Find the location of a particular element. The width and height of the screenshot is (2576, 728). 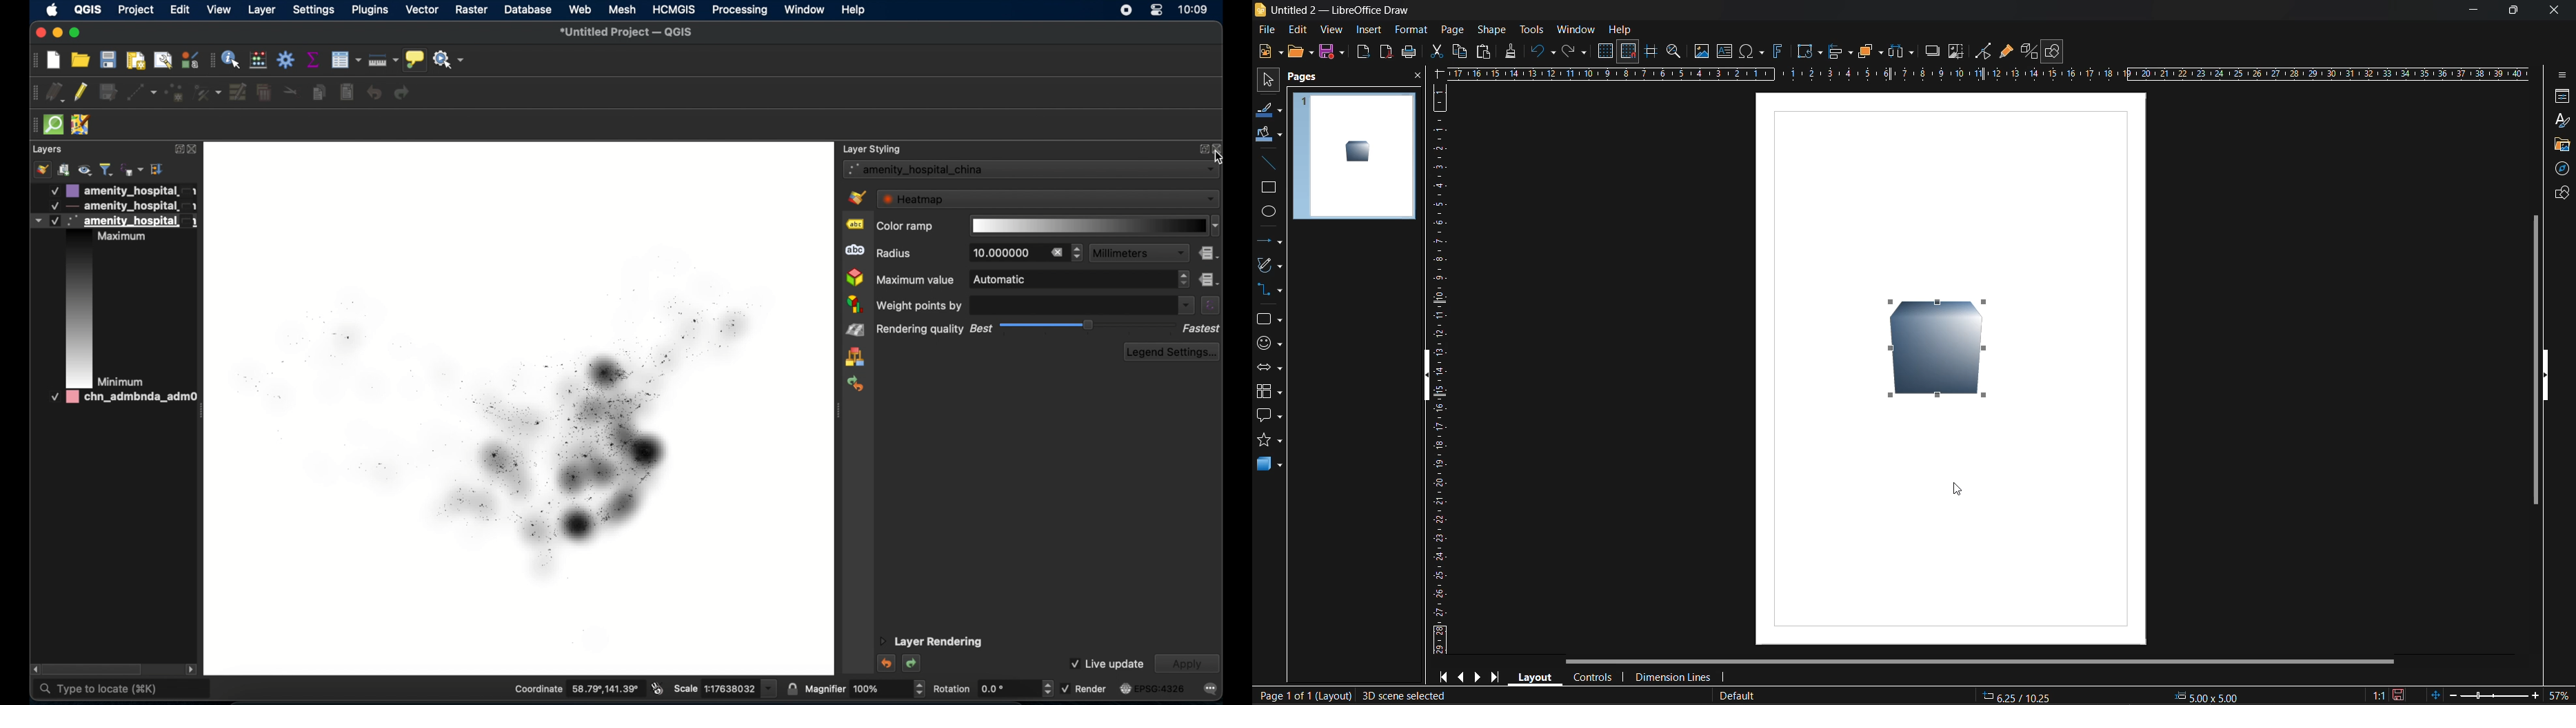

attribute toolbar is located at coordinates (212, 62).